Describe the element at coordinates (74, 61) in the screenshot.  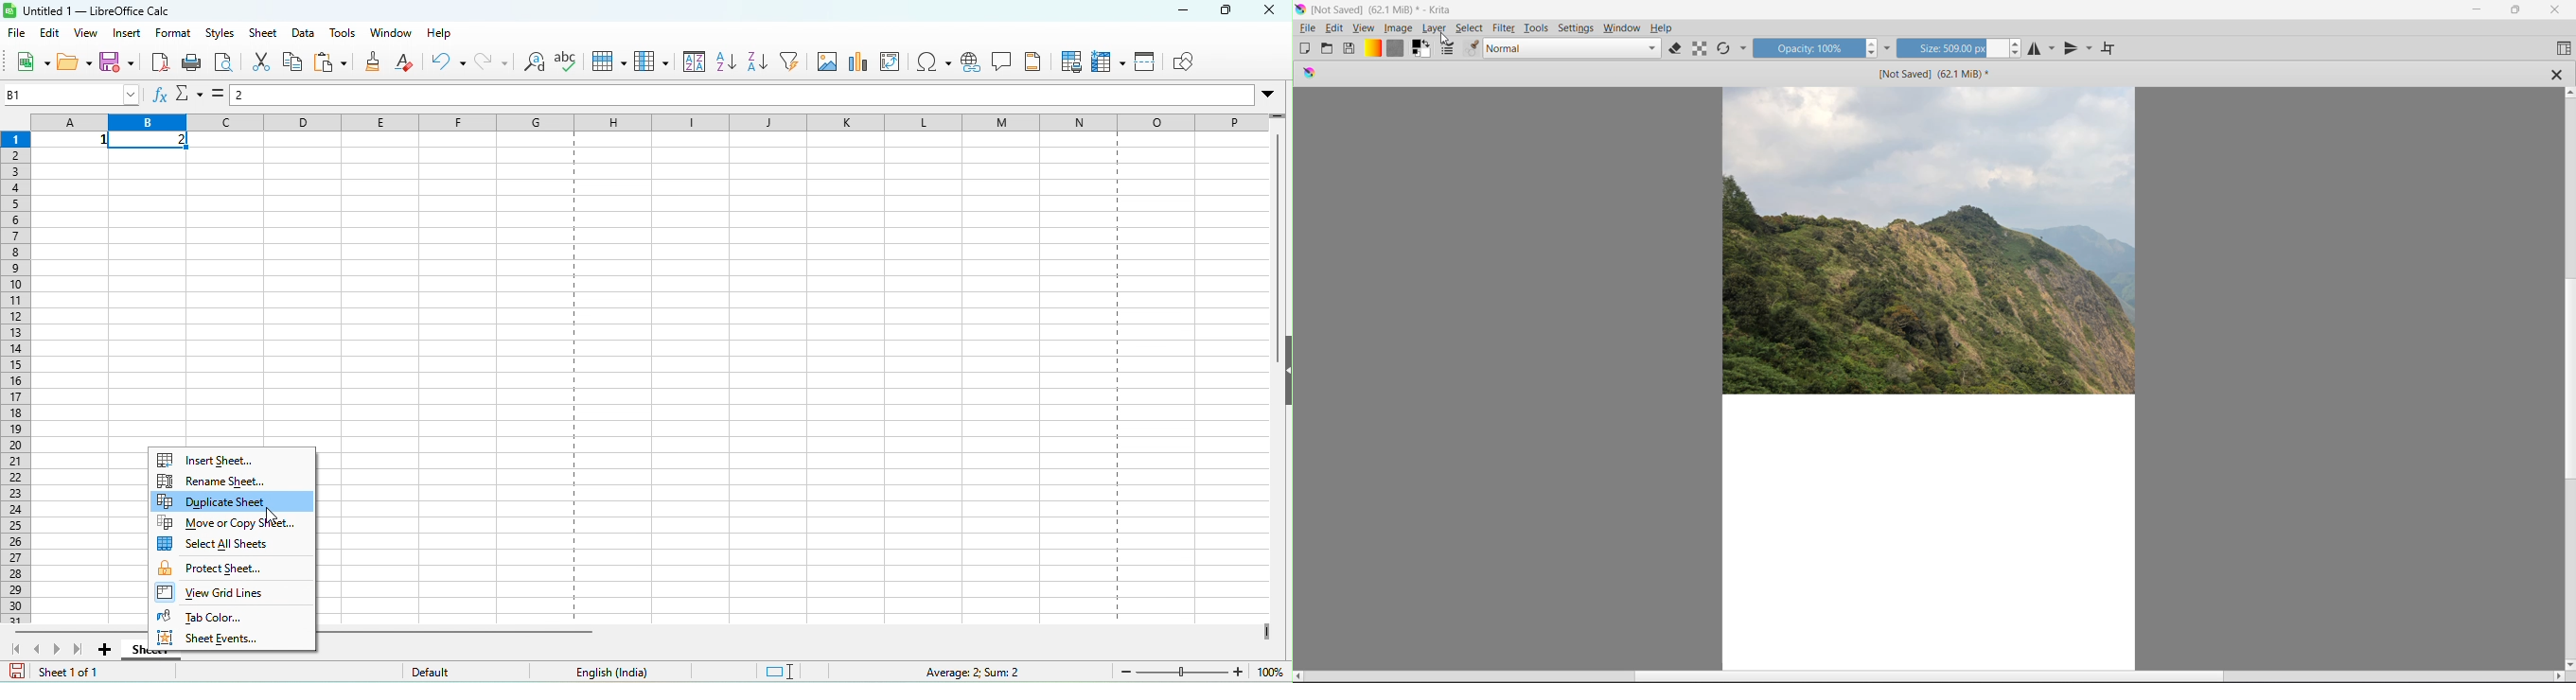
I see `open` at that location.